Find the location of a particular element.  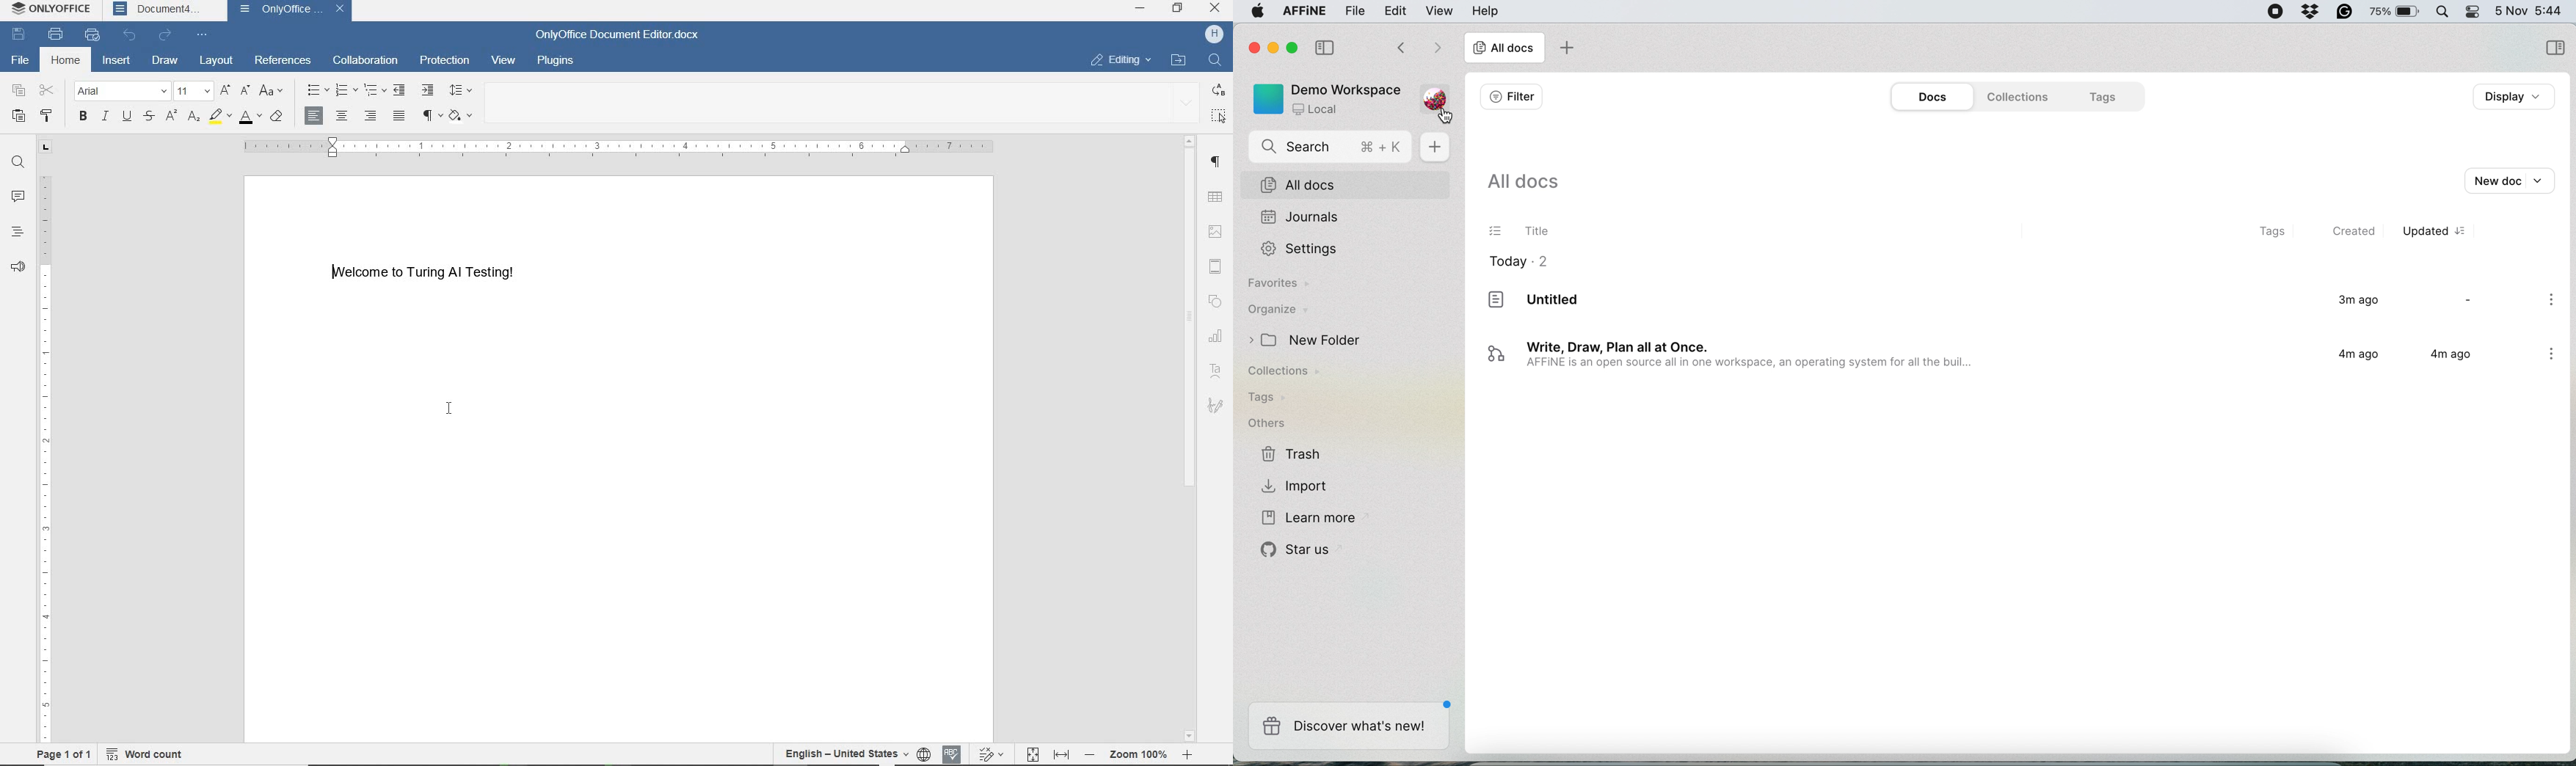

cut is located at coordinates (46, 91).